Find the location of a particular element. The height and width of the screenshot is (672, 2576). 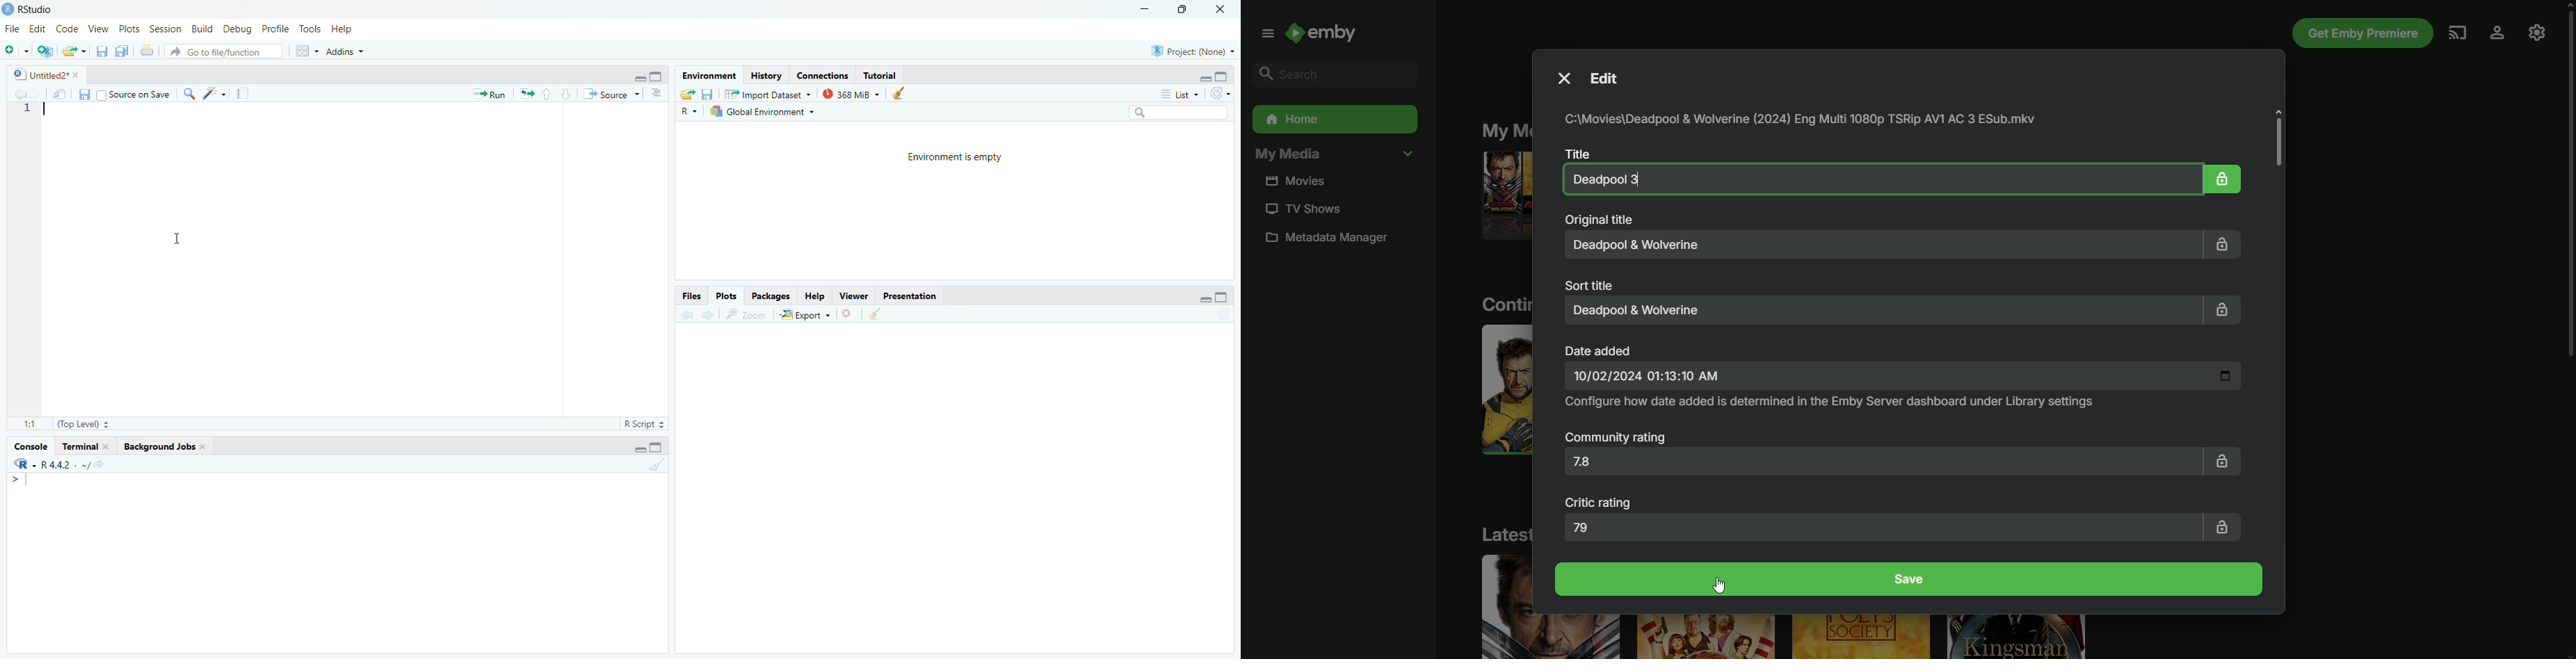

options is located at coordinates (655, 94).